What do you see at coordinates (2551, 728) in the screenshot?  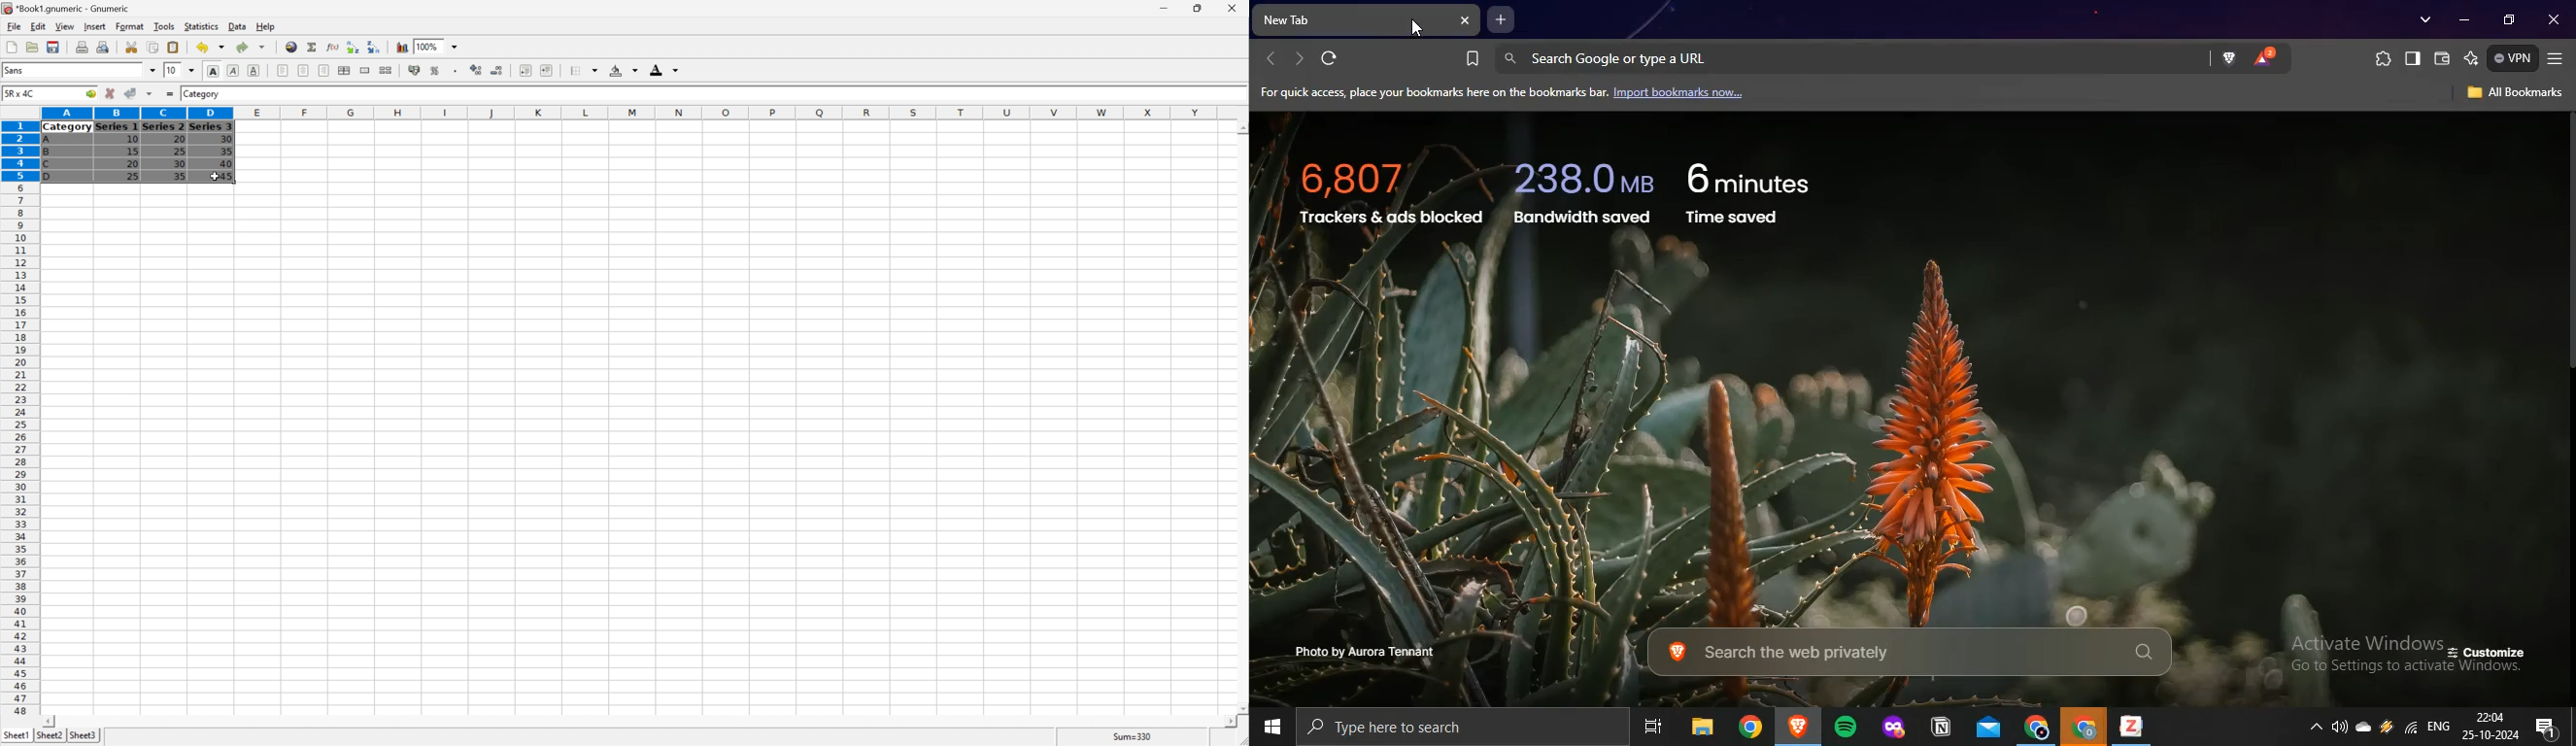 I see `notifications` at bounding box center [2551, 728].